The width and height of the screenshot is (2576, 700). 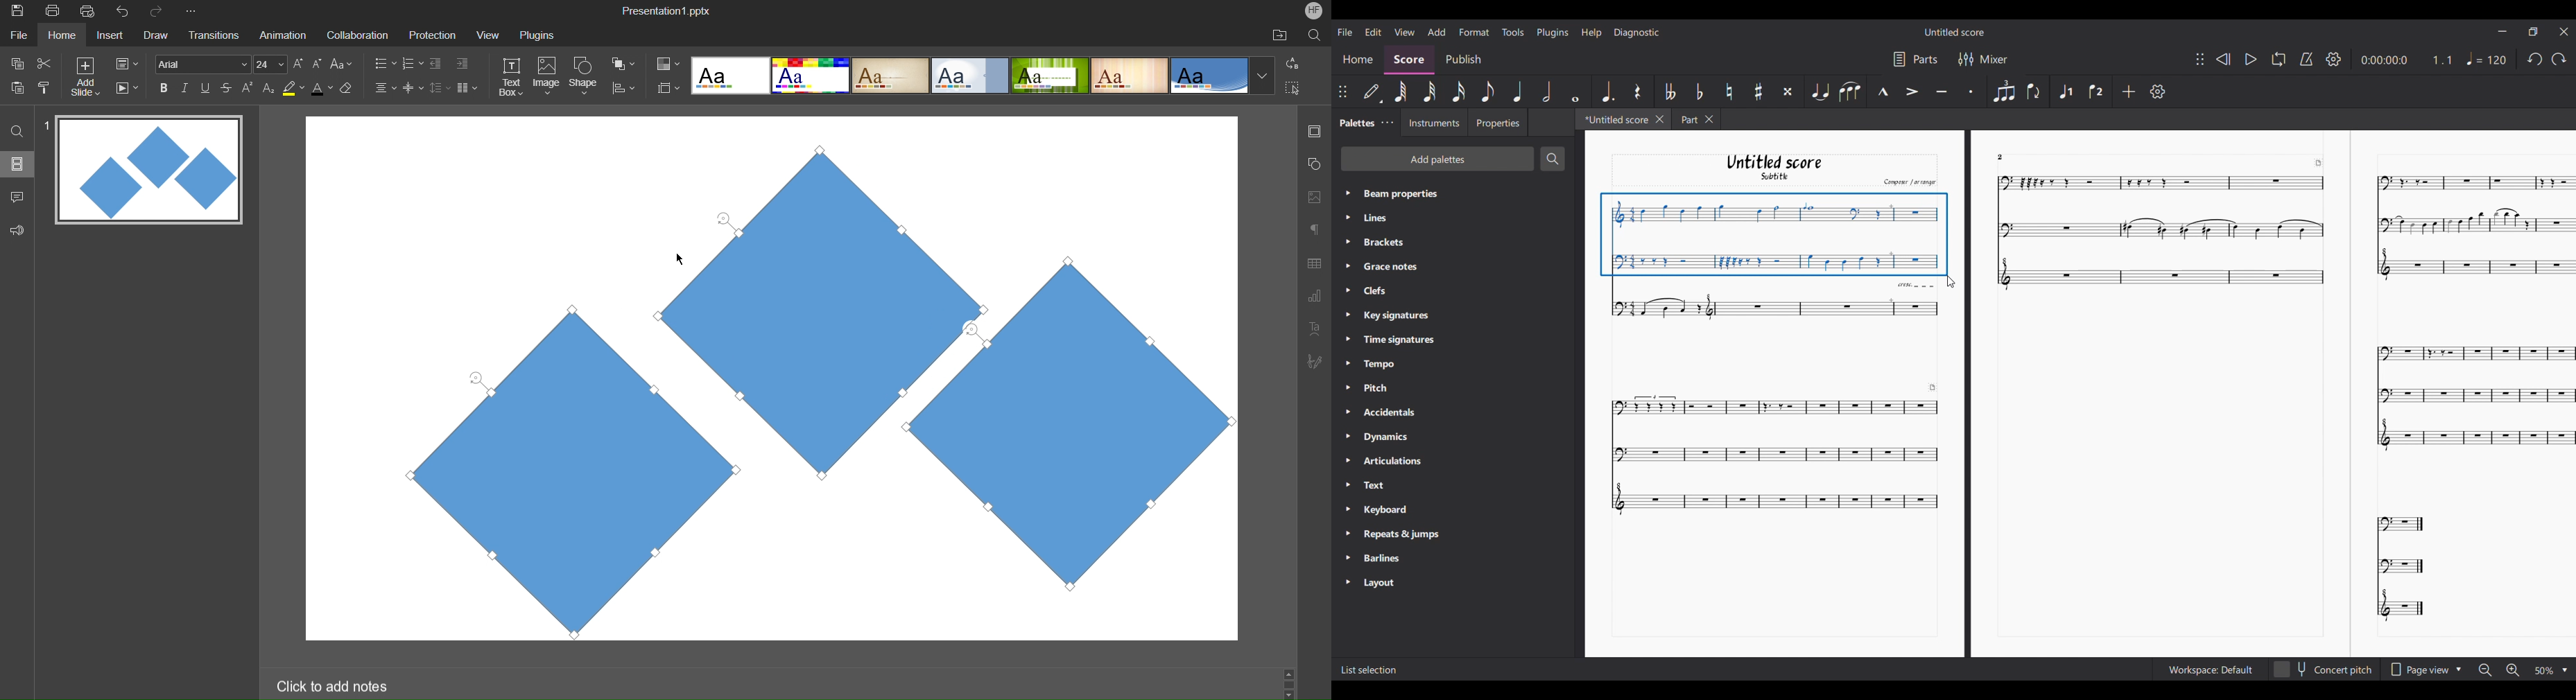 What do you see at coordinates (2417, 670) in the screenshot?
I see `Page view options` at bounding box center [2417, 670].